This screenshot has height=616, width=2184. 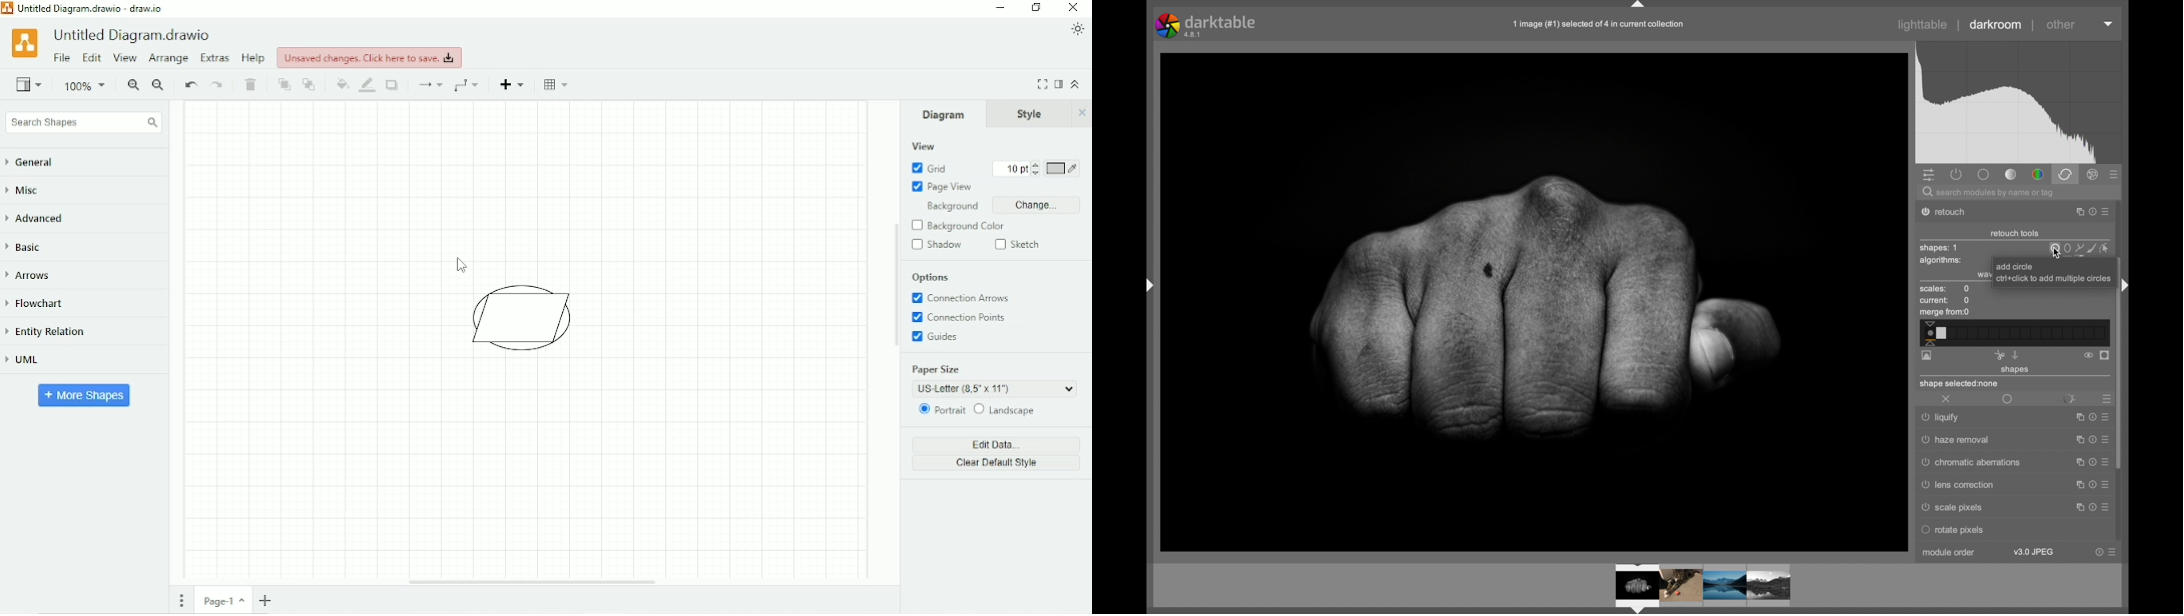 I want to click on Appearance, so click(x=1078, y=29).